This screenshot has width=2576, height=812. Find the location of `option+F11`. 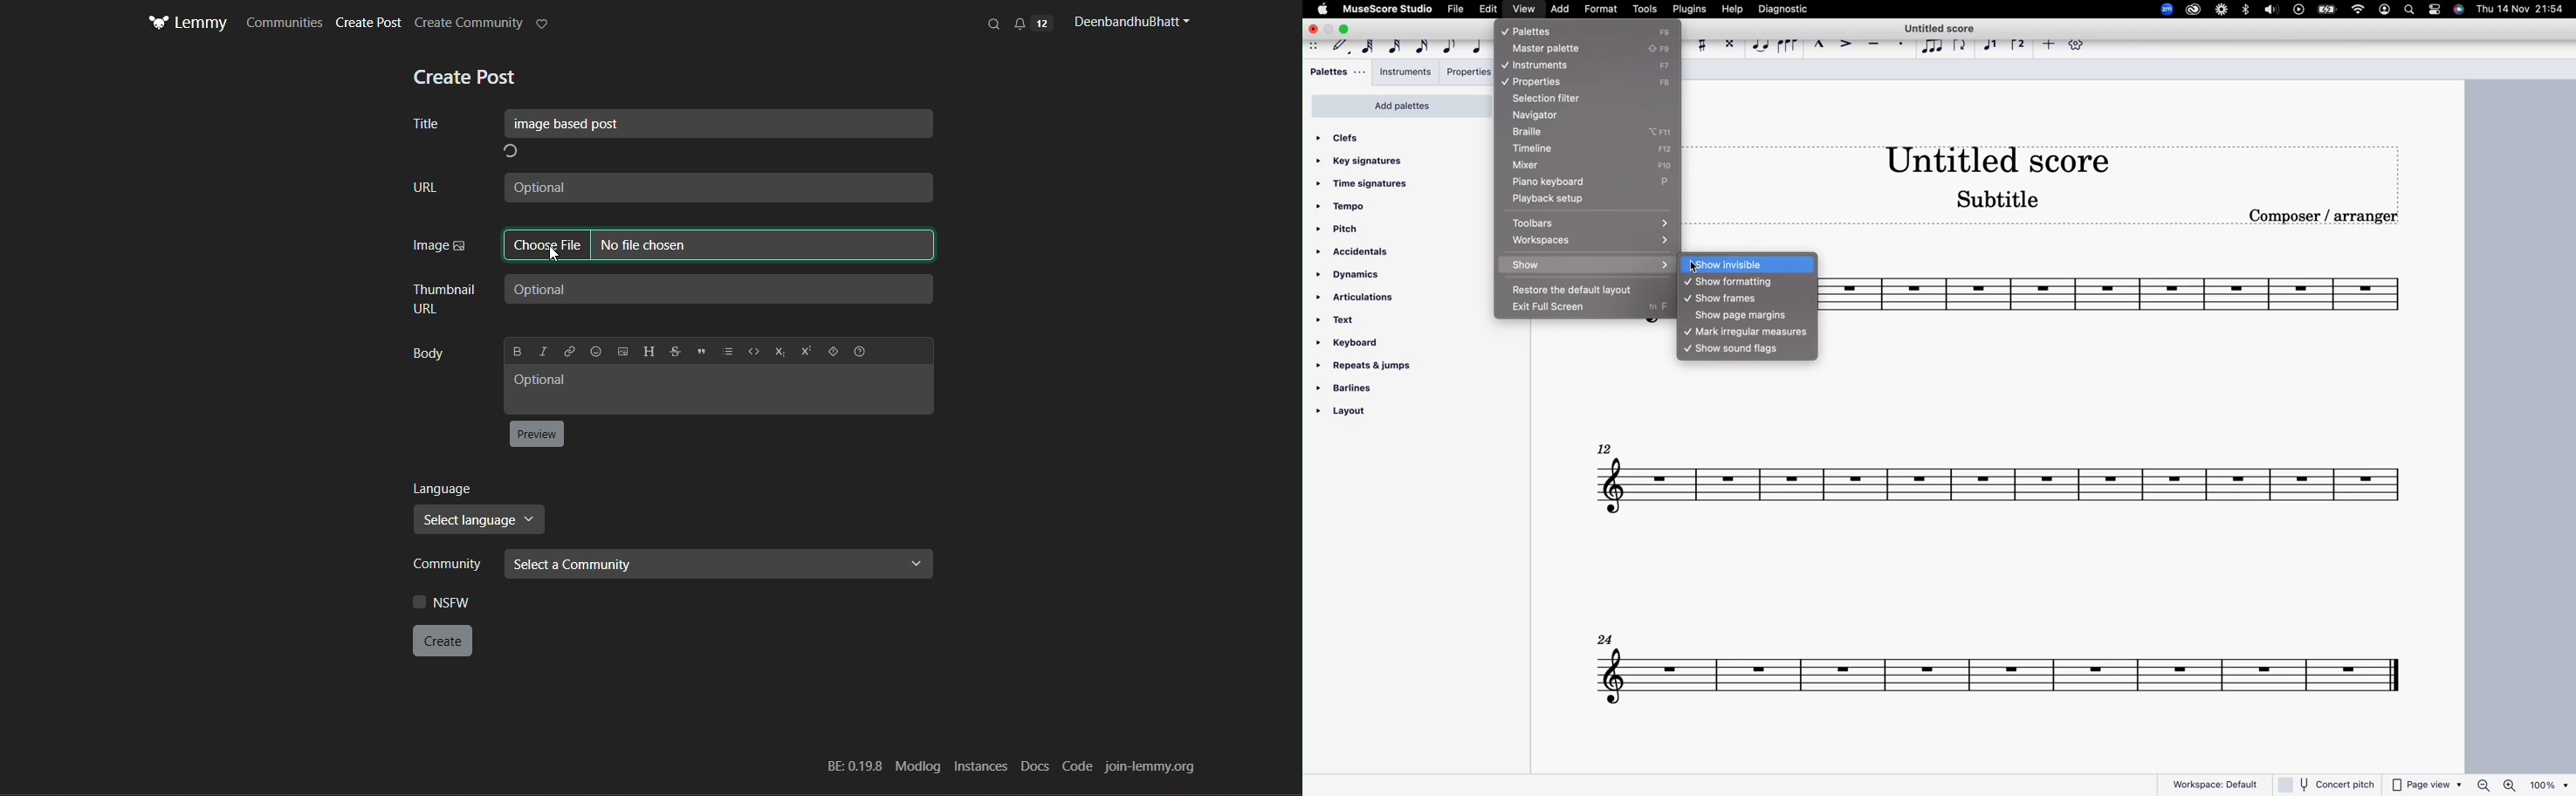

option+F11 is located at coordinates (1666, 132).